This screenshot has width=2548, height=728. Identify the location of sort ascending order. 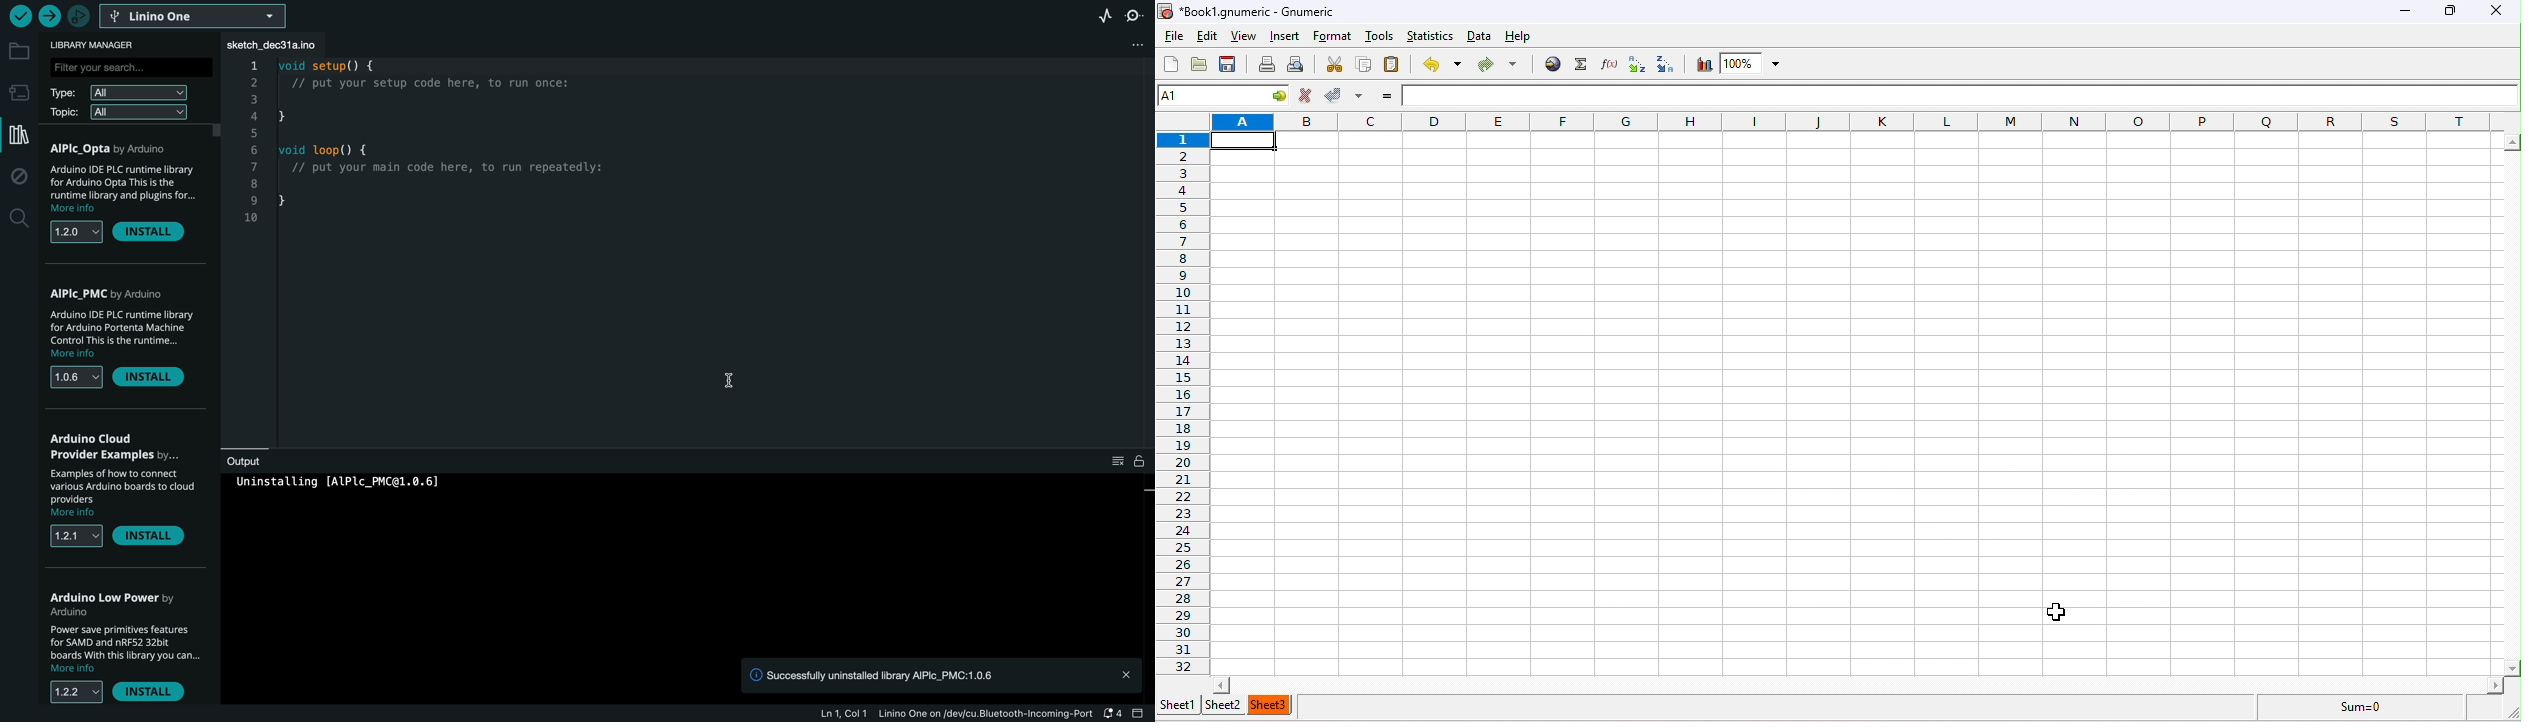
(1634, 63).